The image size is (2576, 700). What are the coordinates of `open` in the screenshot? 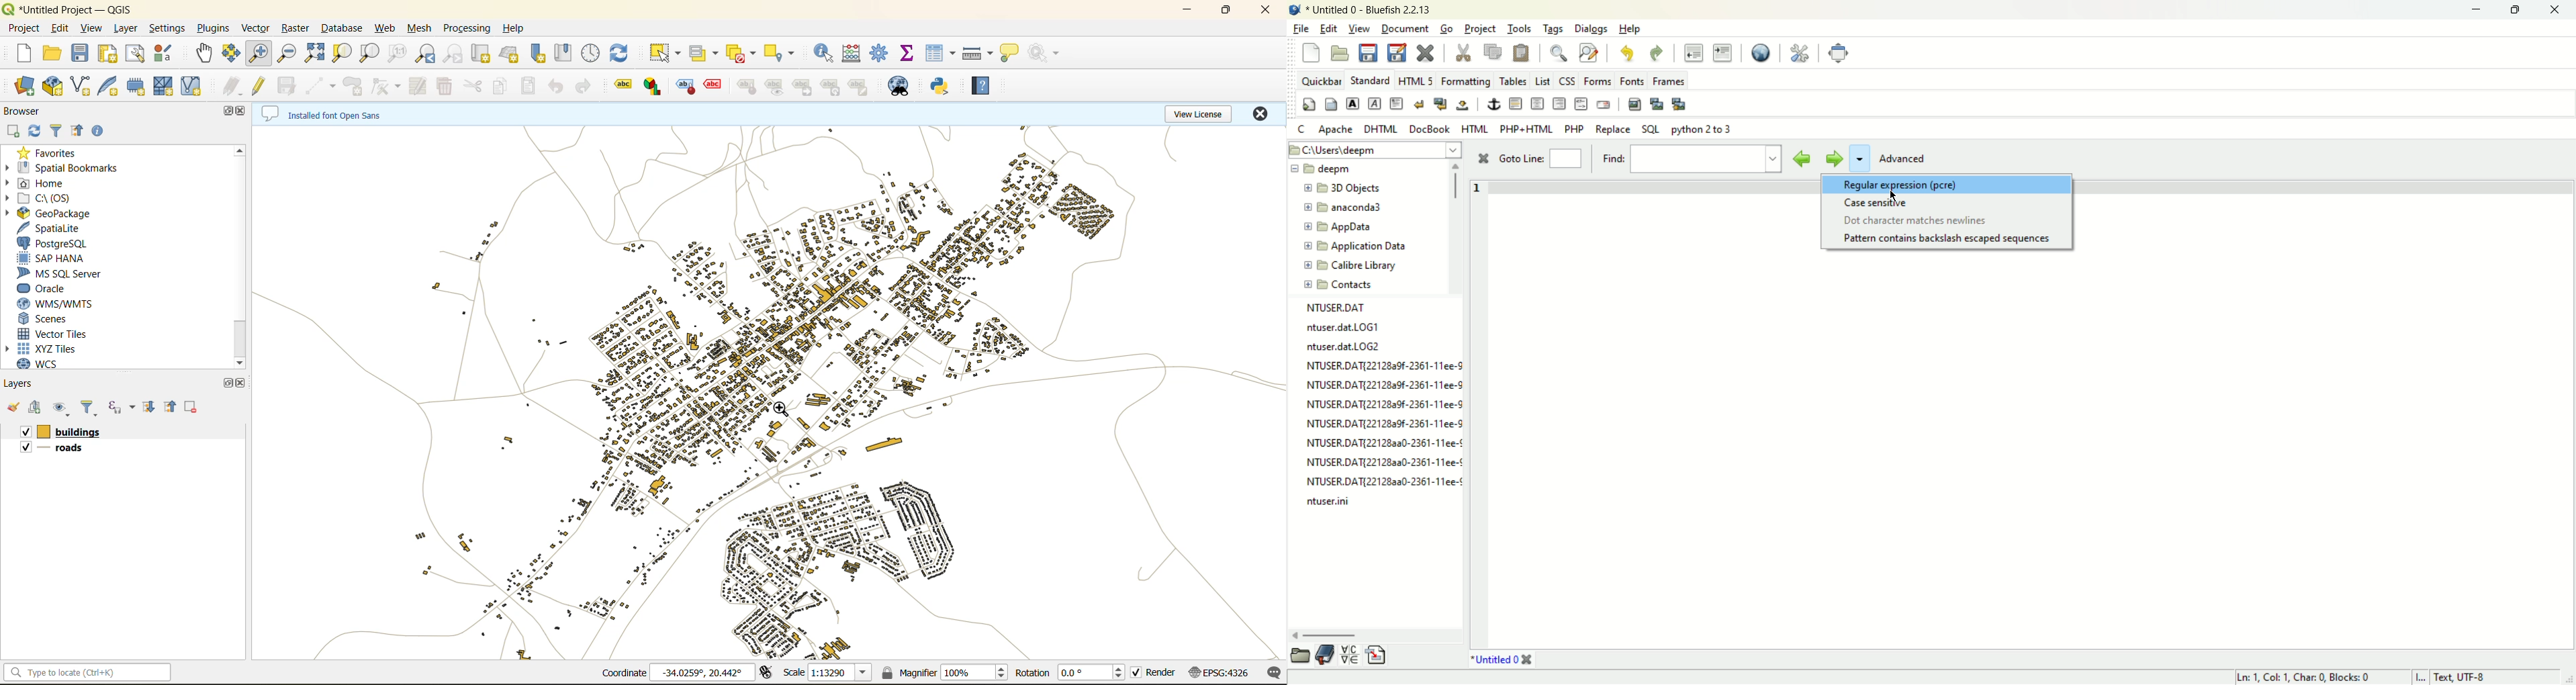 It's located at (13, 408).